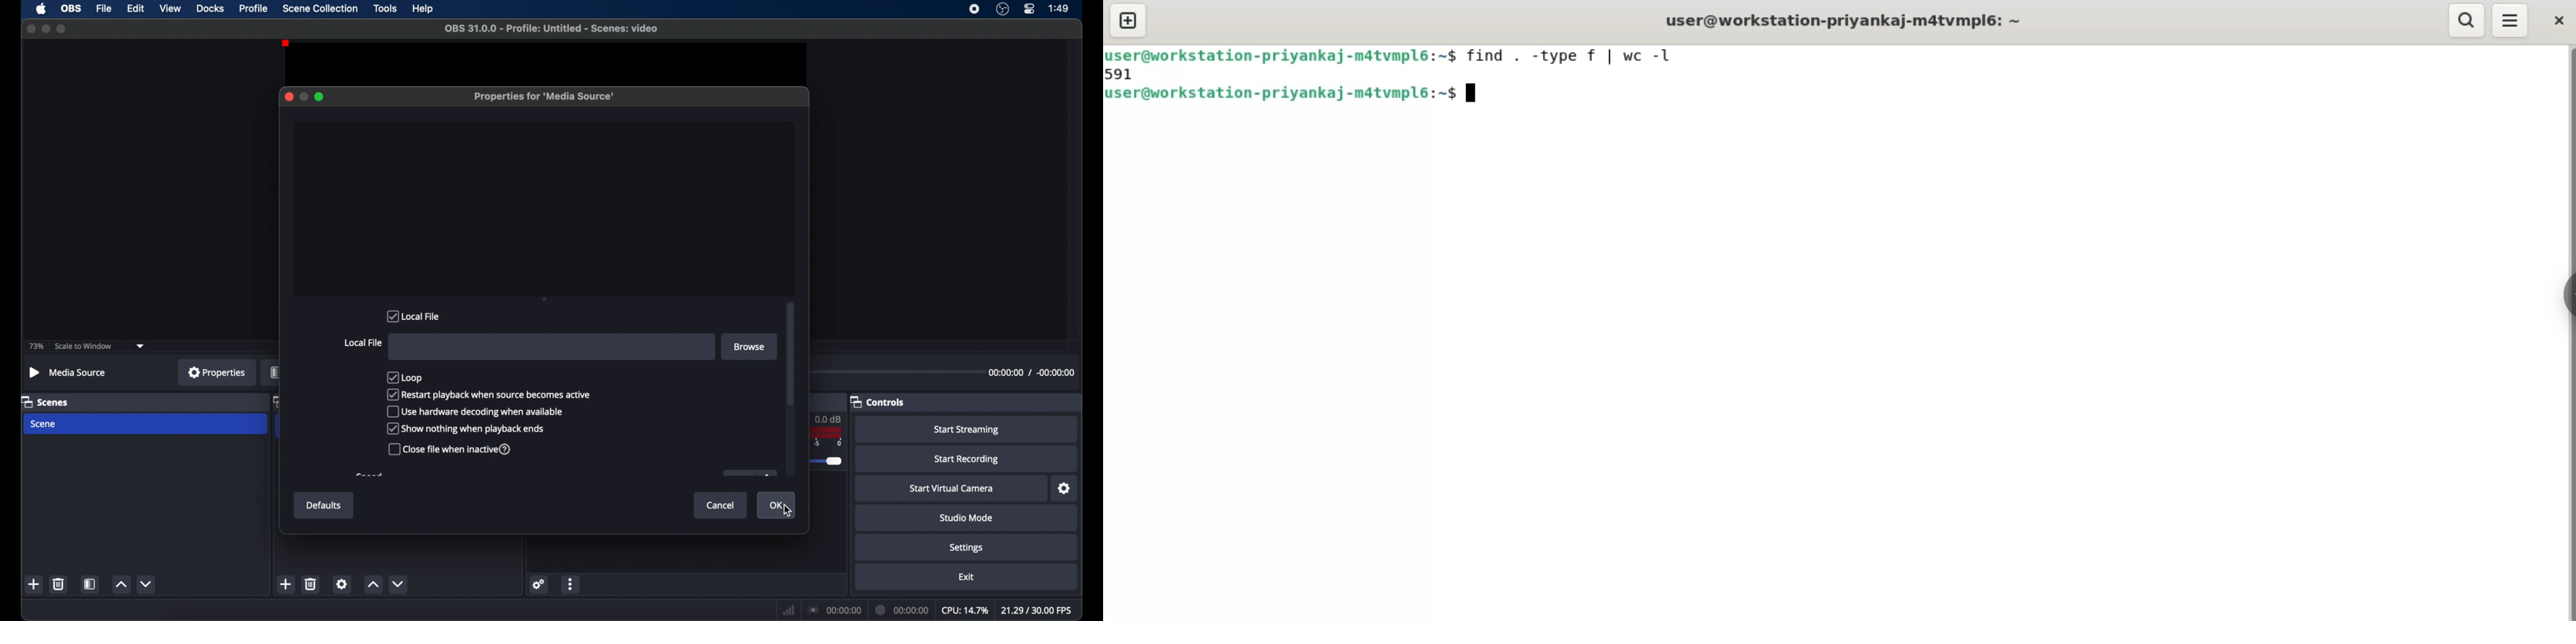  I want to click on apple icon, so click(41, 9).